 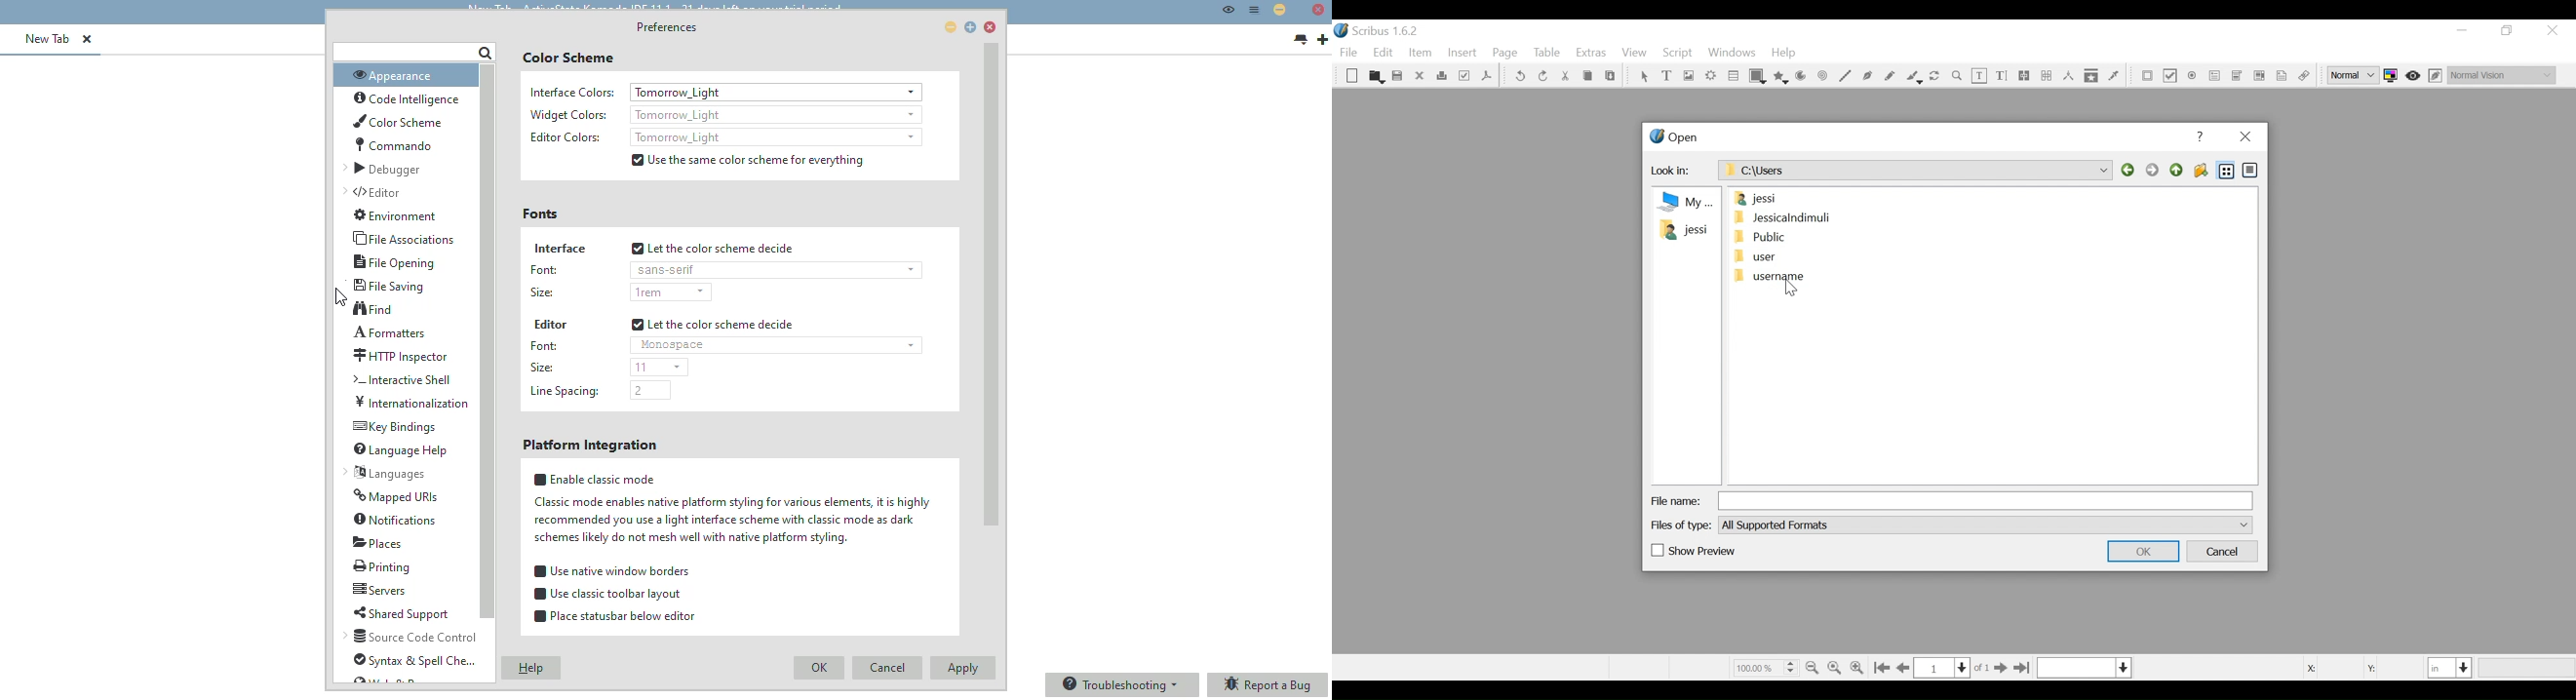 What do you see at coordinates (1587, 77) in the screenshot?
I see `Cop` at bounding box center [1587, 77].